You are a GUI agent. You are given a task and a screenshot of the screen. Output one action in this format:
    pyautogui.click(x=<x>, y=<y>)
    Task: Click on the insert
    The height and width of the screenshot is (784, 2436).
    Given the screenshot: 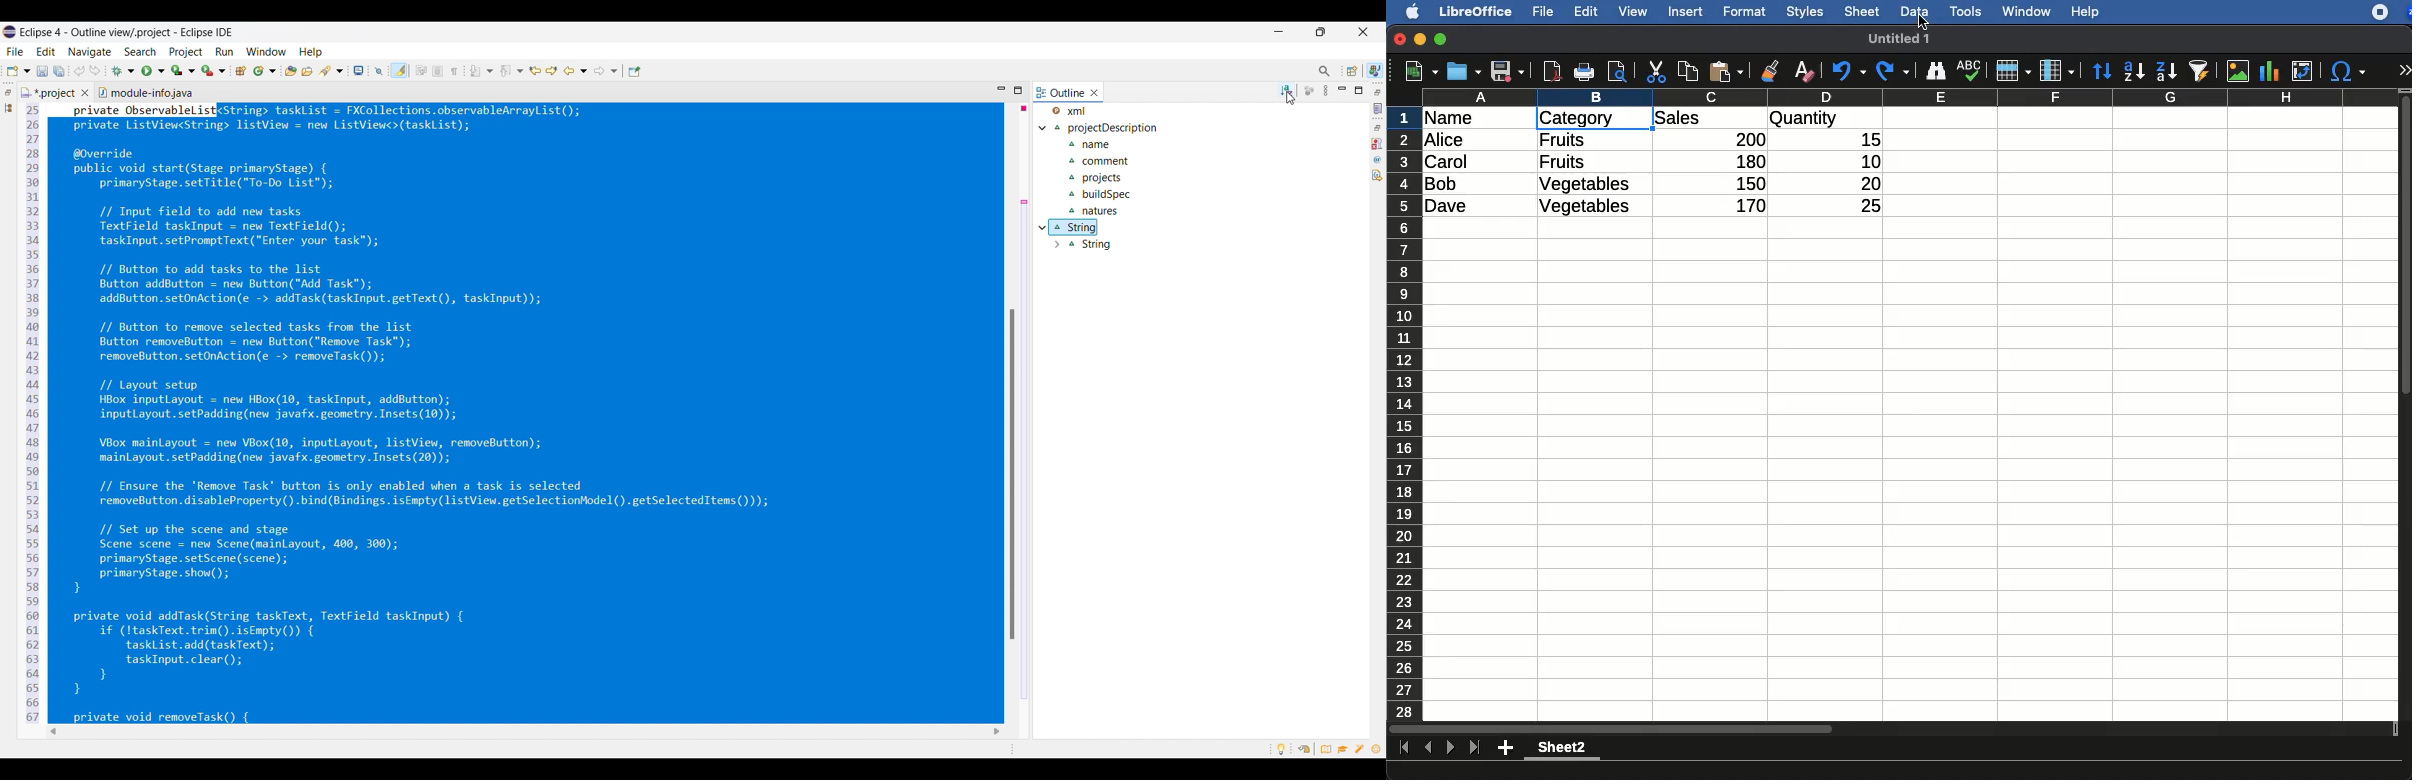 What is the action you would take?
    pyautogui.click(x=1686, y=11)
    